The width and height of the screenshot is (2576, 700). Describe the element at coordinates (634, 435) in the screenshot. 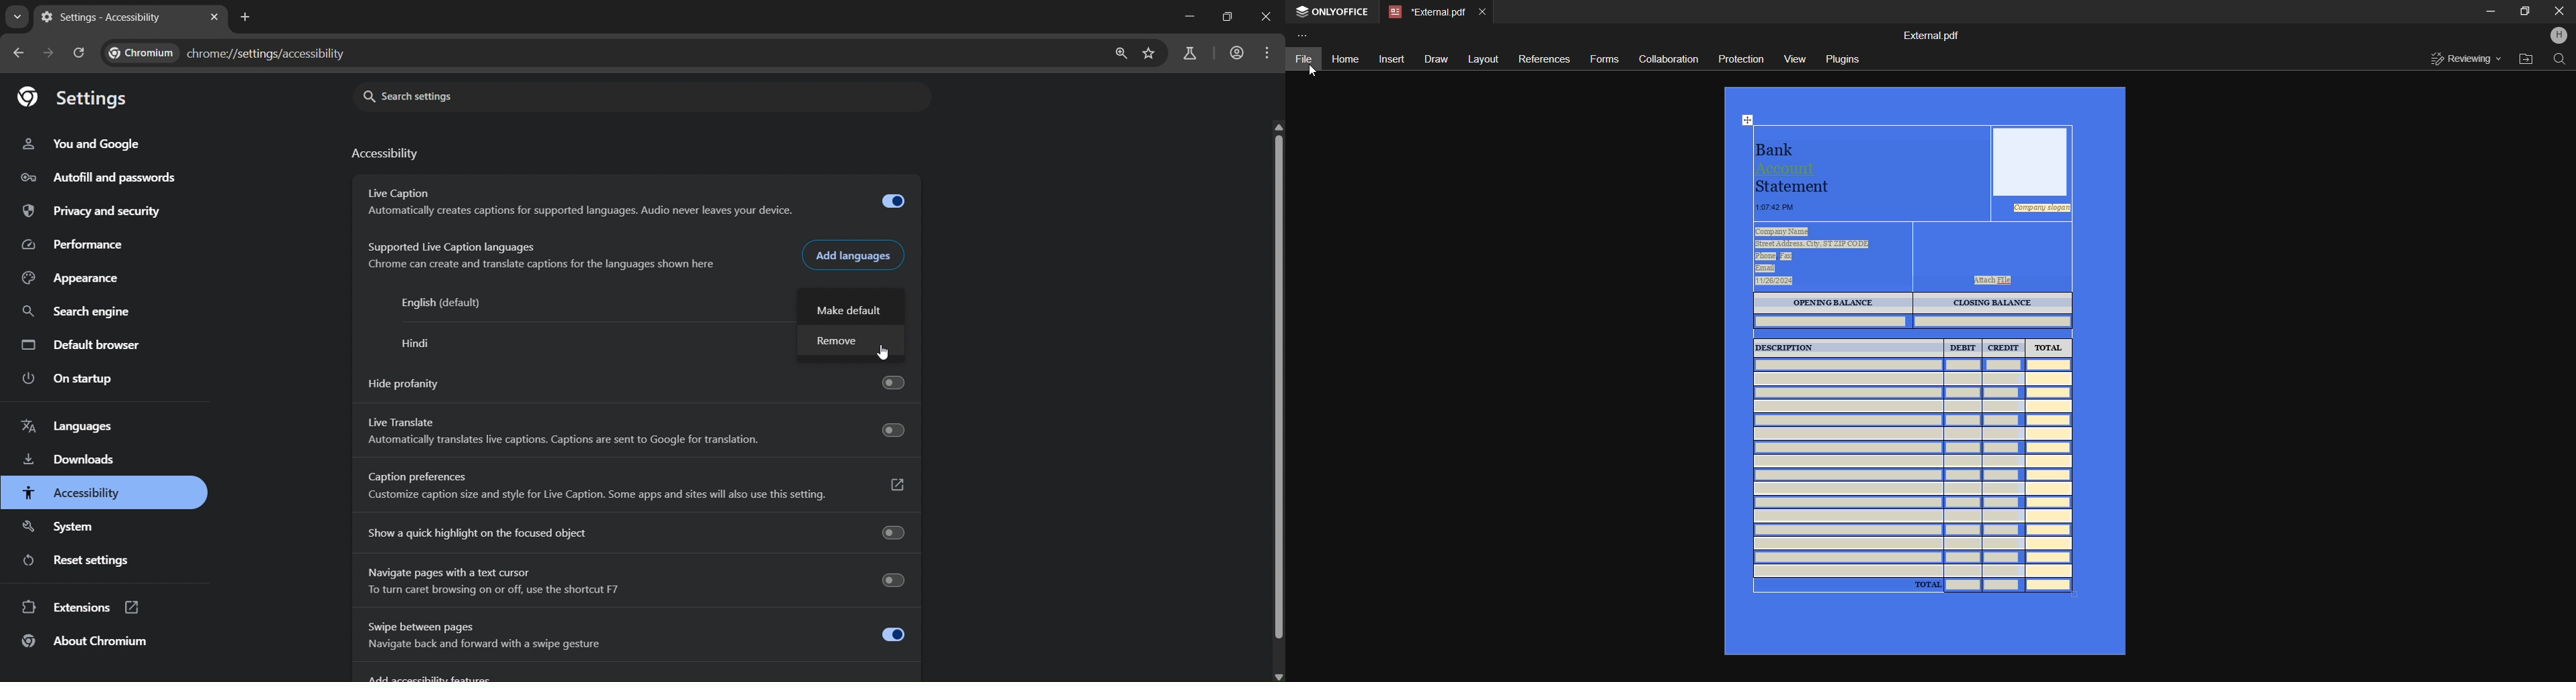

I see `Live Translate
Automatically translates live captions. Captions are sent to Google for translation.` at that location.